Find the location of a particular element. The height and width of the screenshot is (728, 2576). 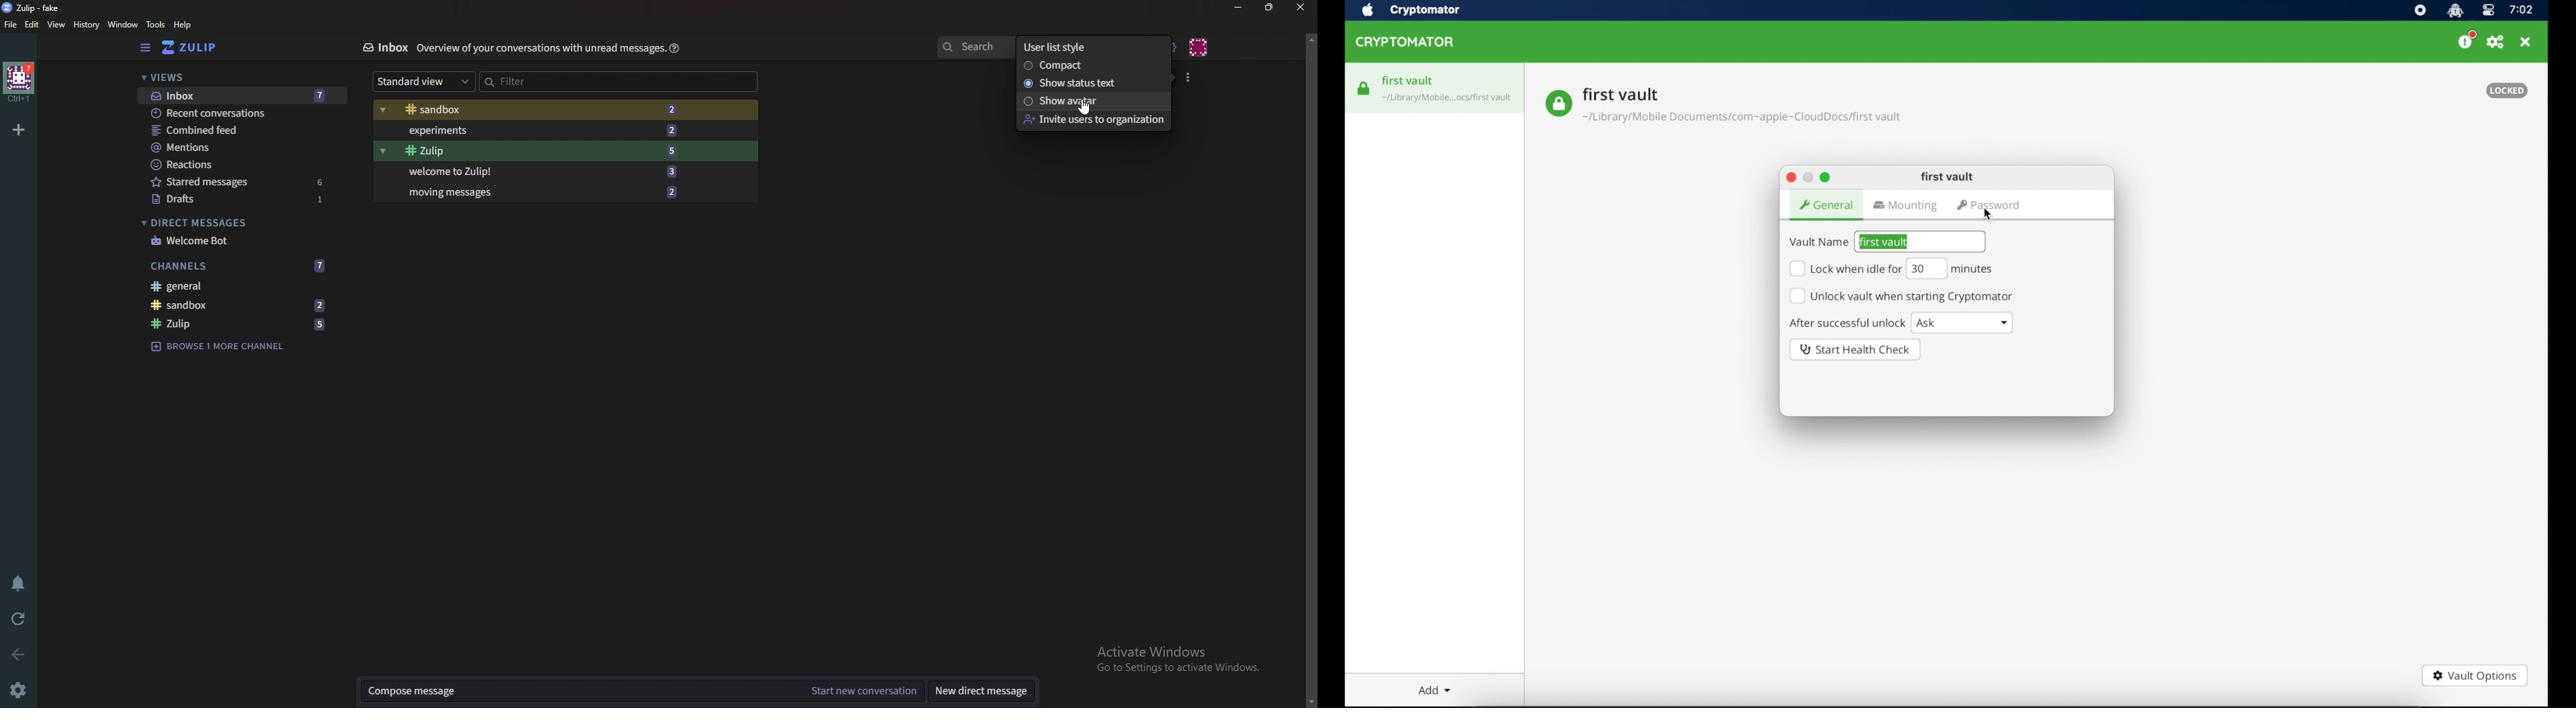

resize is located at coordinates (1270, 8).